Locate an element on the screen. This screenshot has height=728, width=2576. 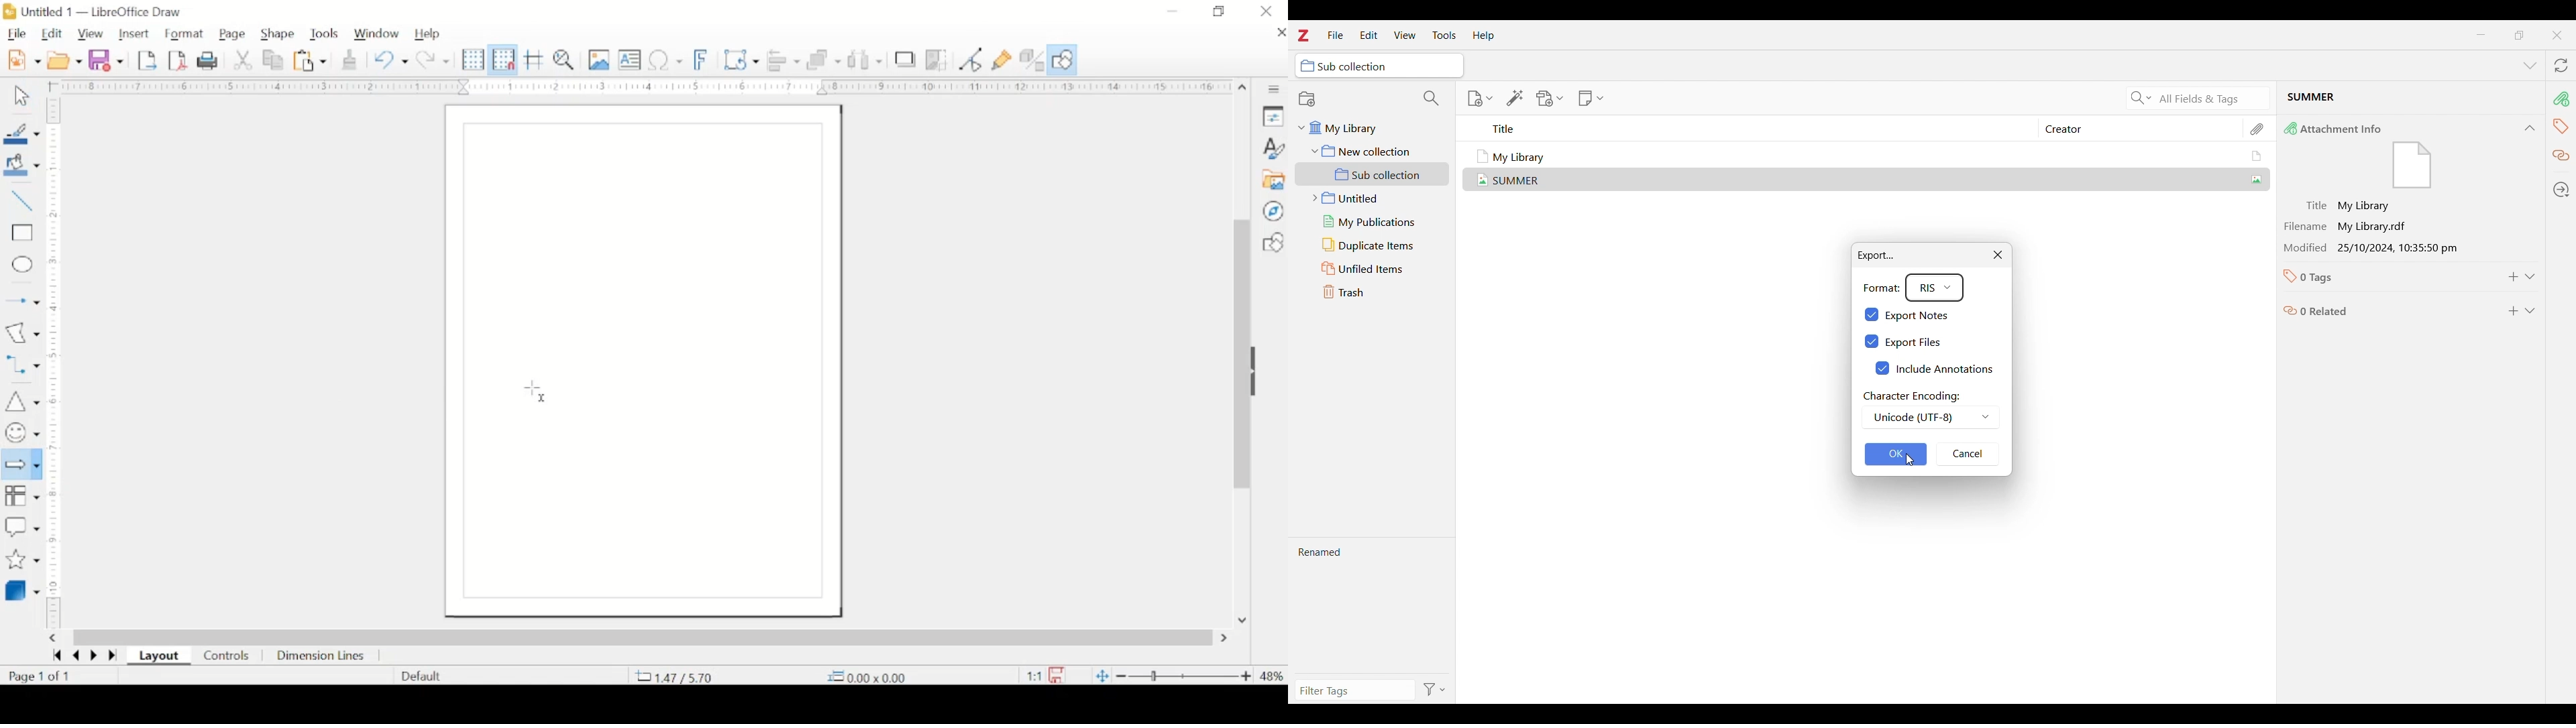
insert textbox is located at coordinates (629, 60).